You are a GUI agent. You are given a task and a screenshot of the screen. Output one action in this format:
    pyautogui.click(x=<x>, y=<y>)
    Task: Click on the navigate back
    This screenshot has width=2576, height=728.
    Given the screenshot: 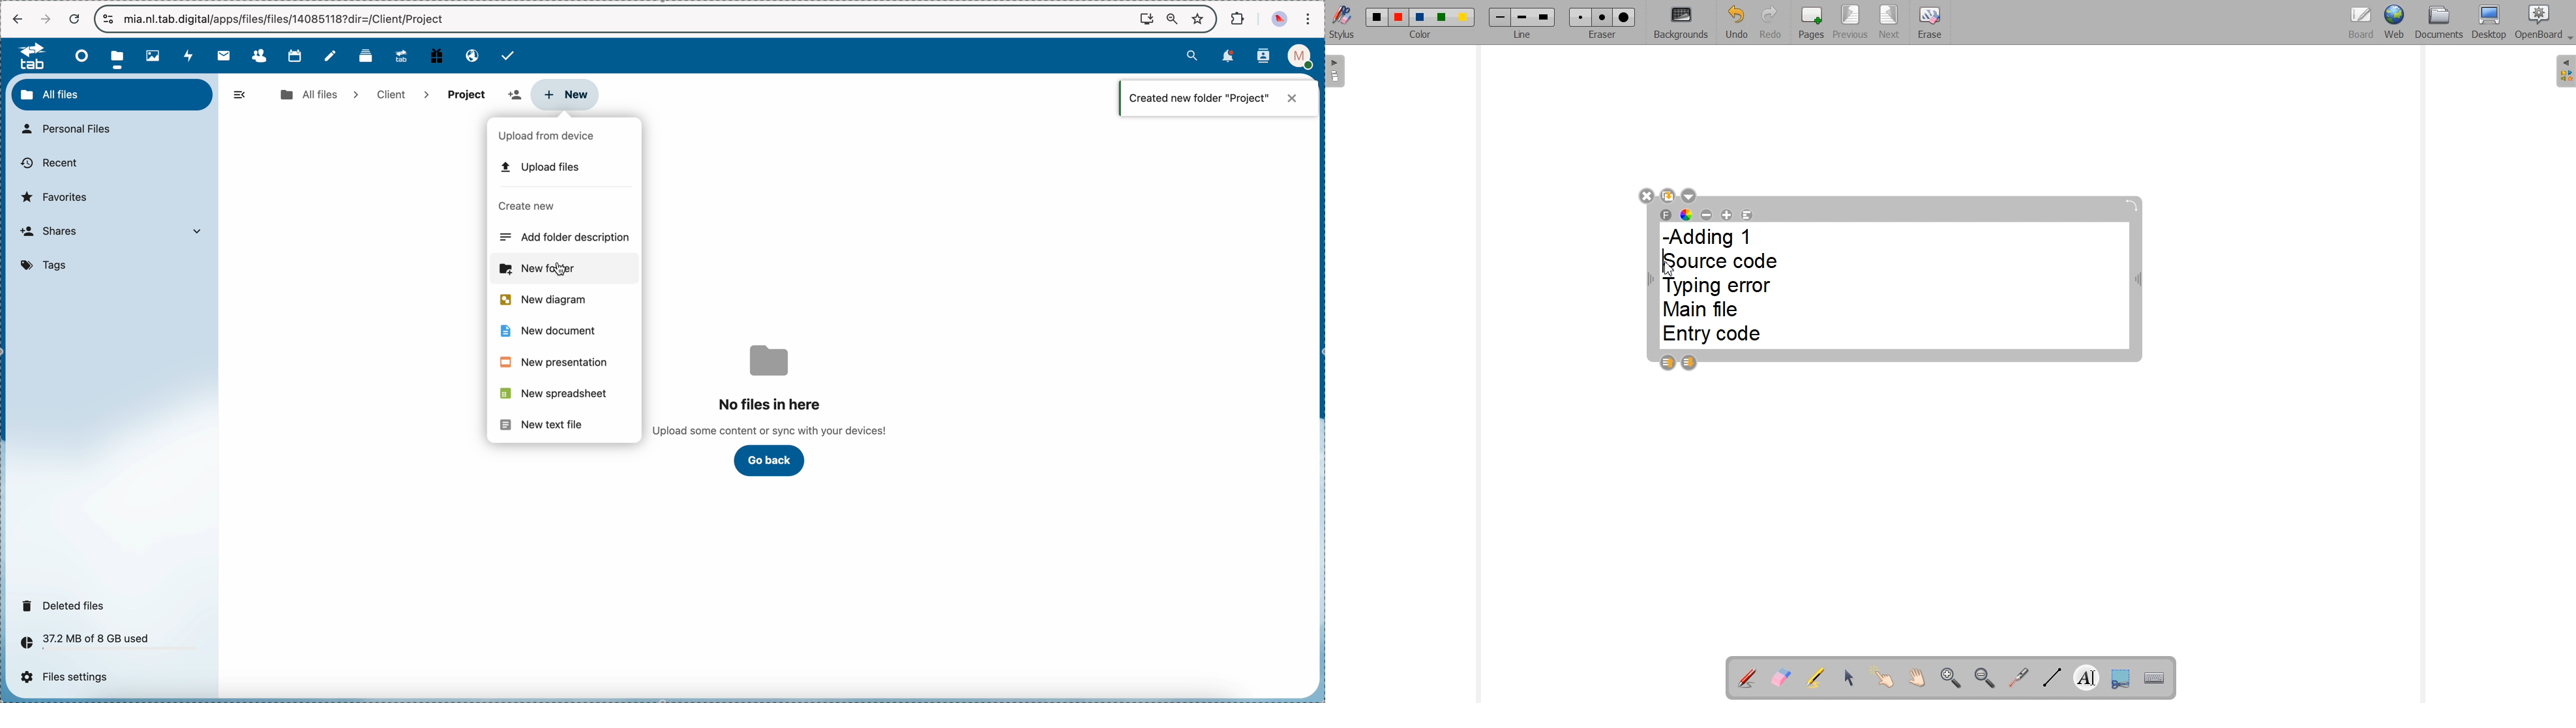 What is the action you would take?
    pyautogui.click(x=18, y=20)
    